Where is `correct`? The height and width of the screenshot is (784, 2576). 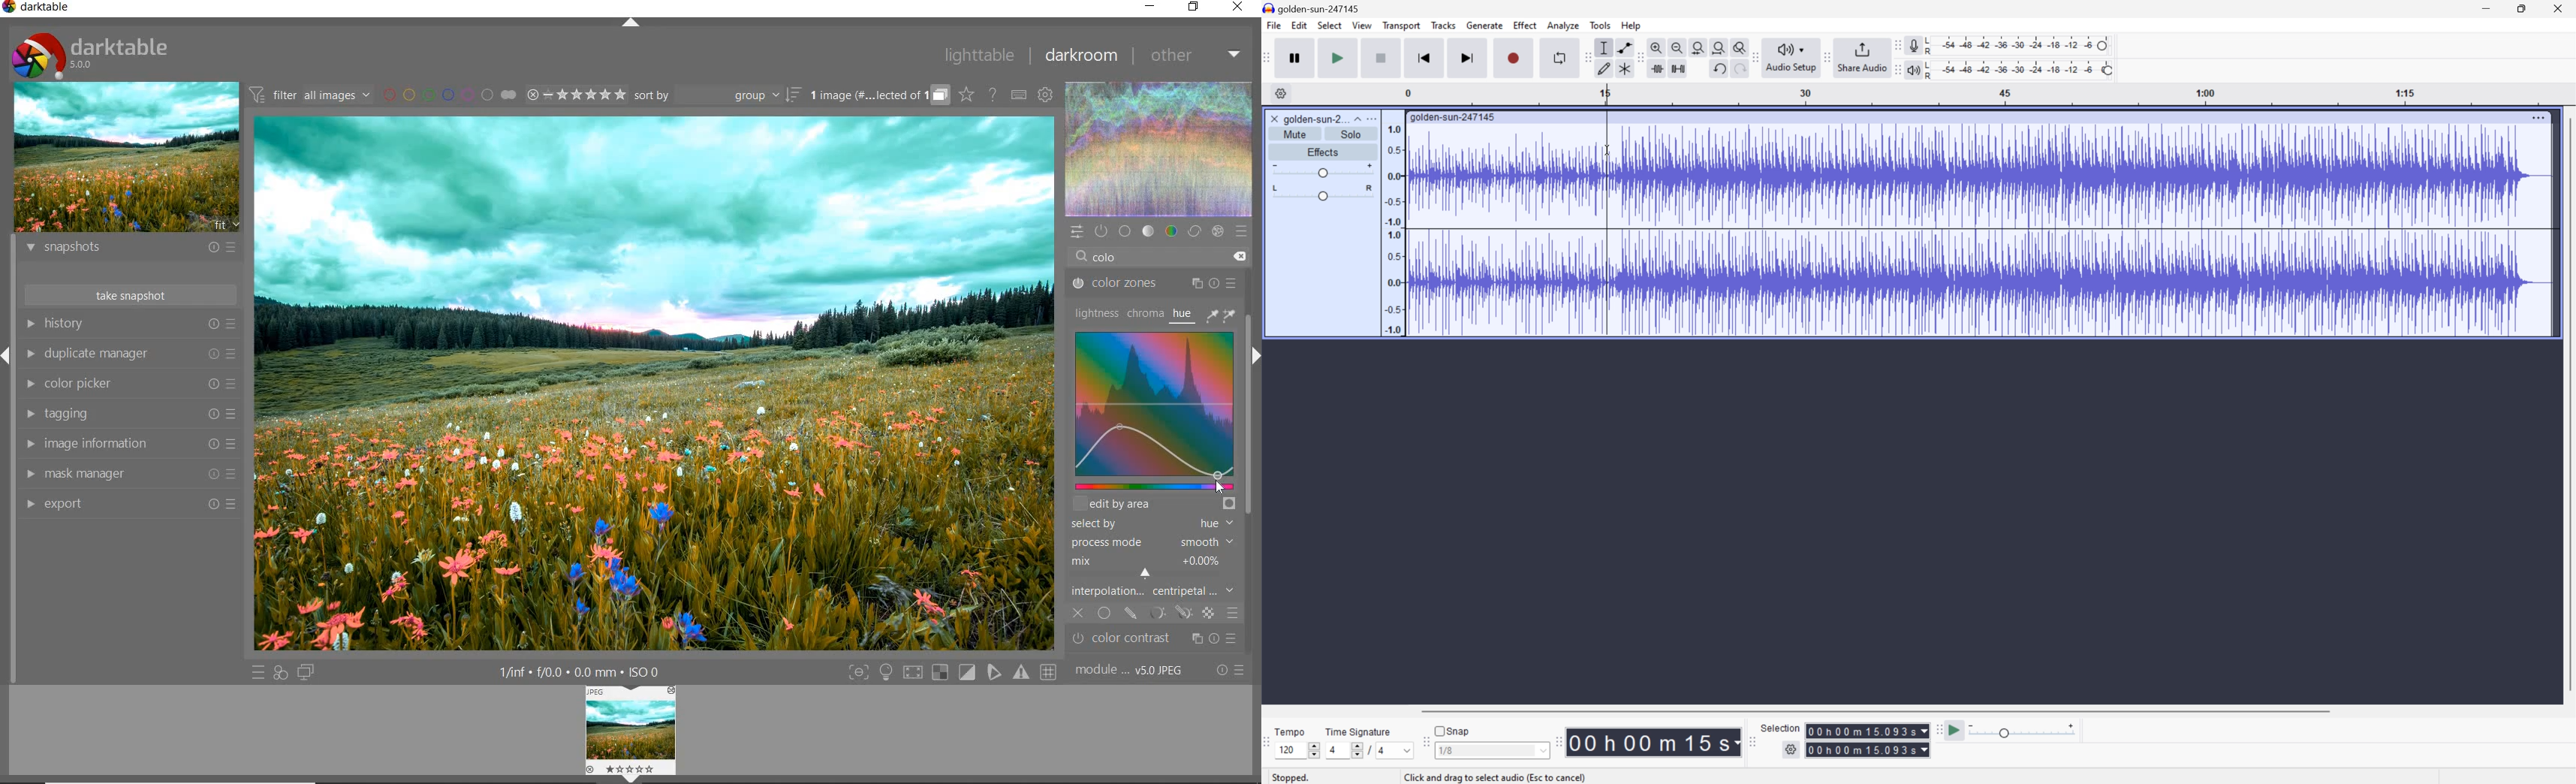
correct is located at coordinates (1194, 231).